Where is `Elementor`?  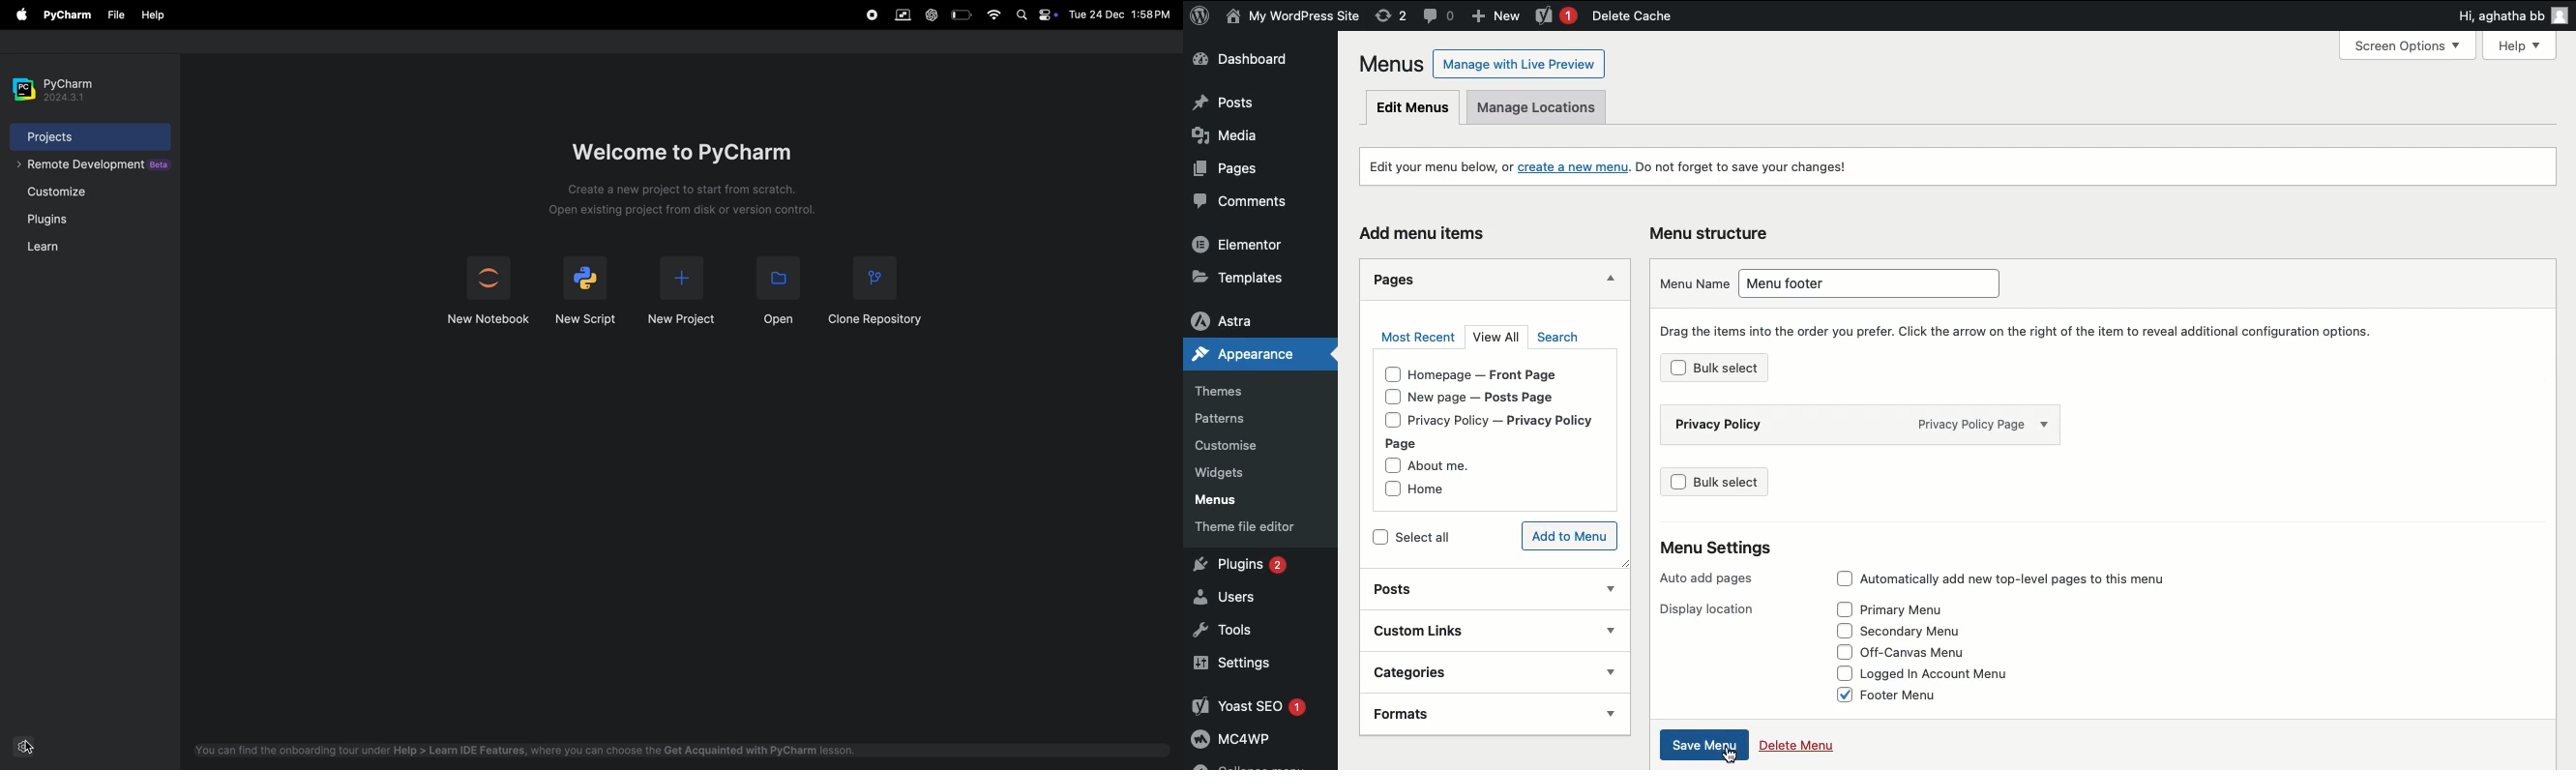
Elementor is located at coordinates (1249, 246).